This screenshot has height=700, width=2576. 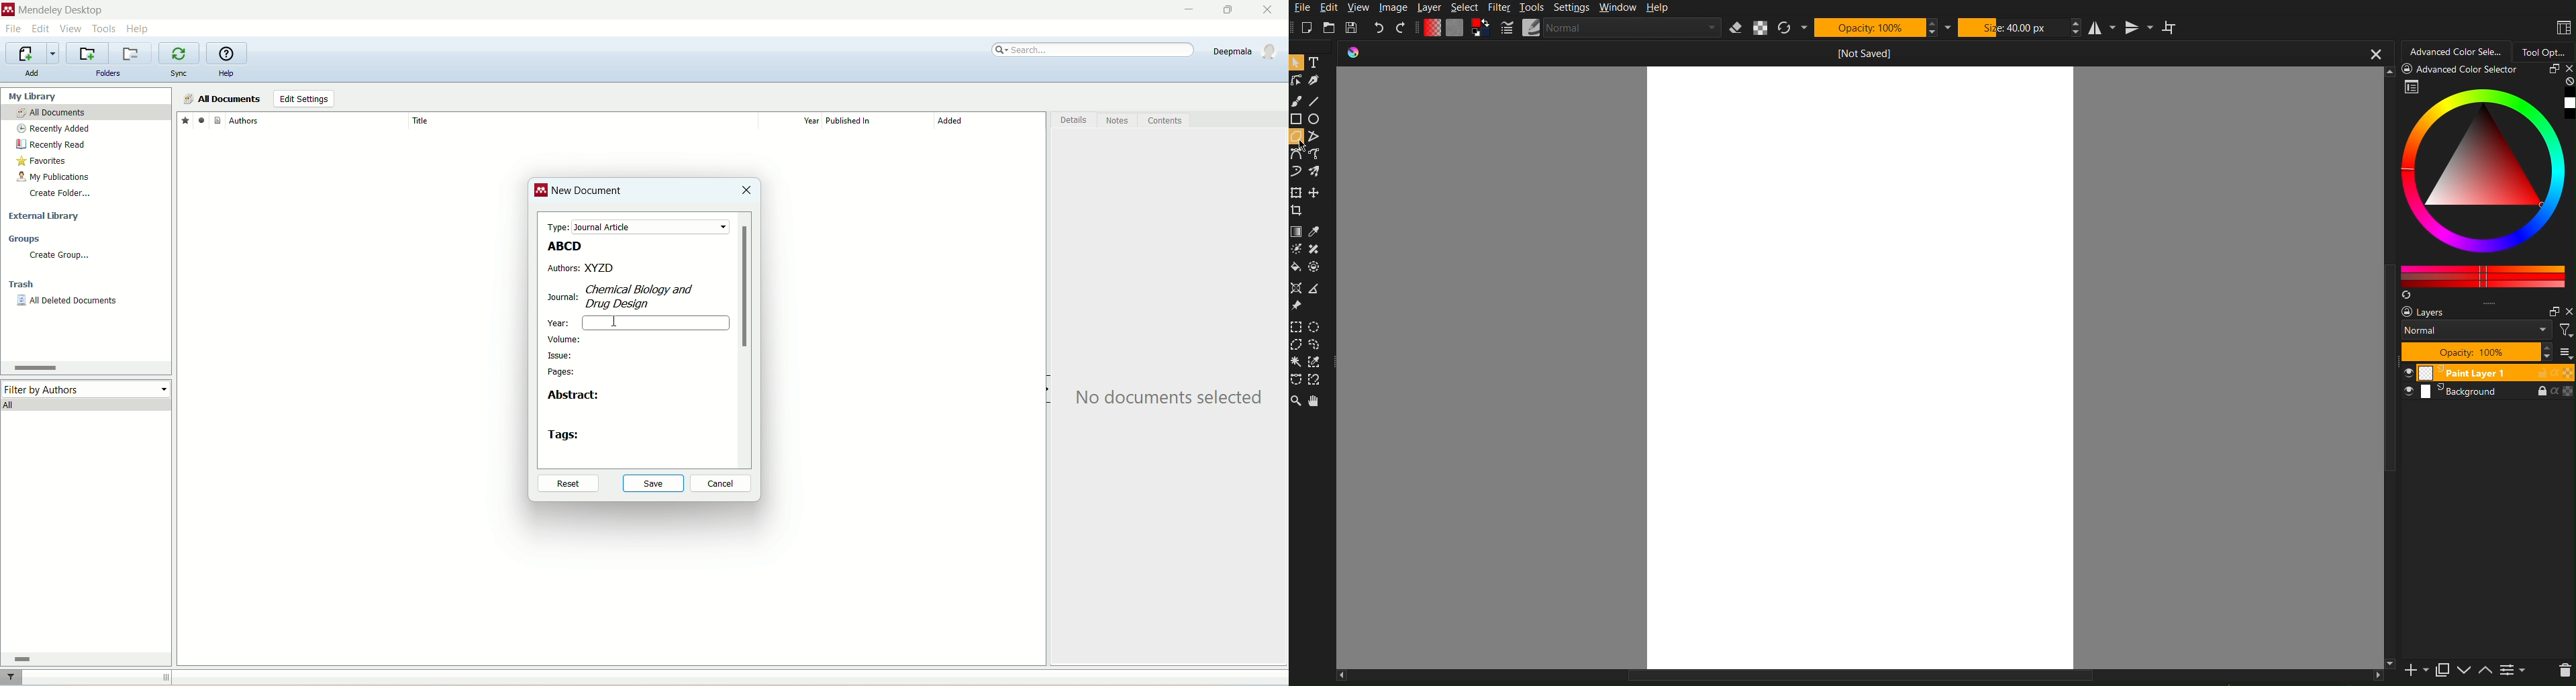 What do you see at coordinates (1465, 8) in the screenshot?
I see `Select` at bounding box center [1465, 8].